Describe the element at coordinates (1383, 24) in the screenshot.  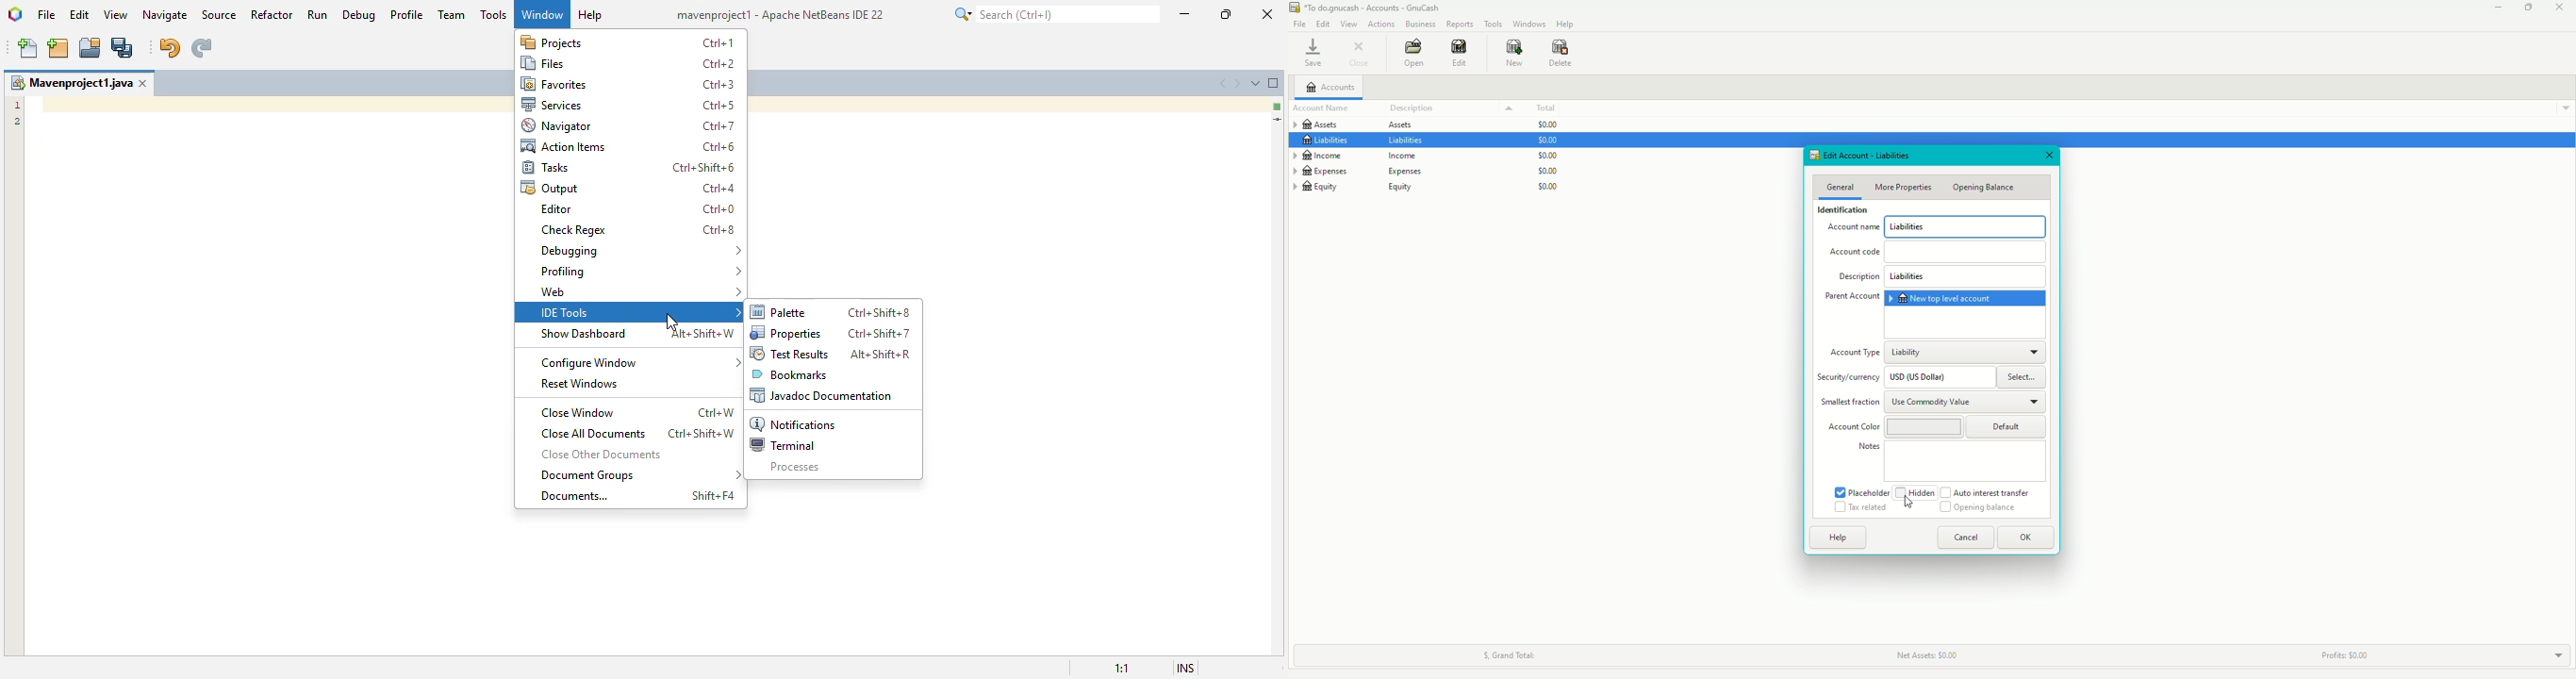
I see `Actions` at that location.